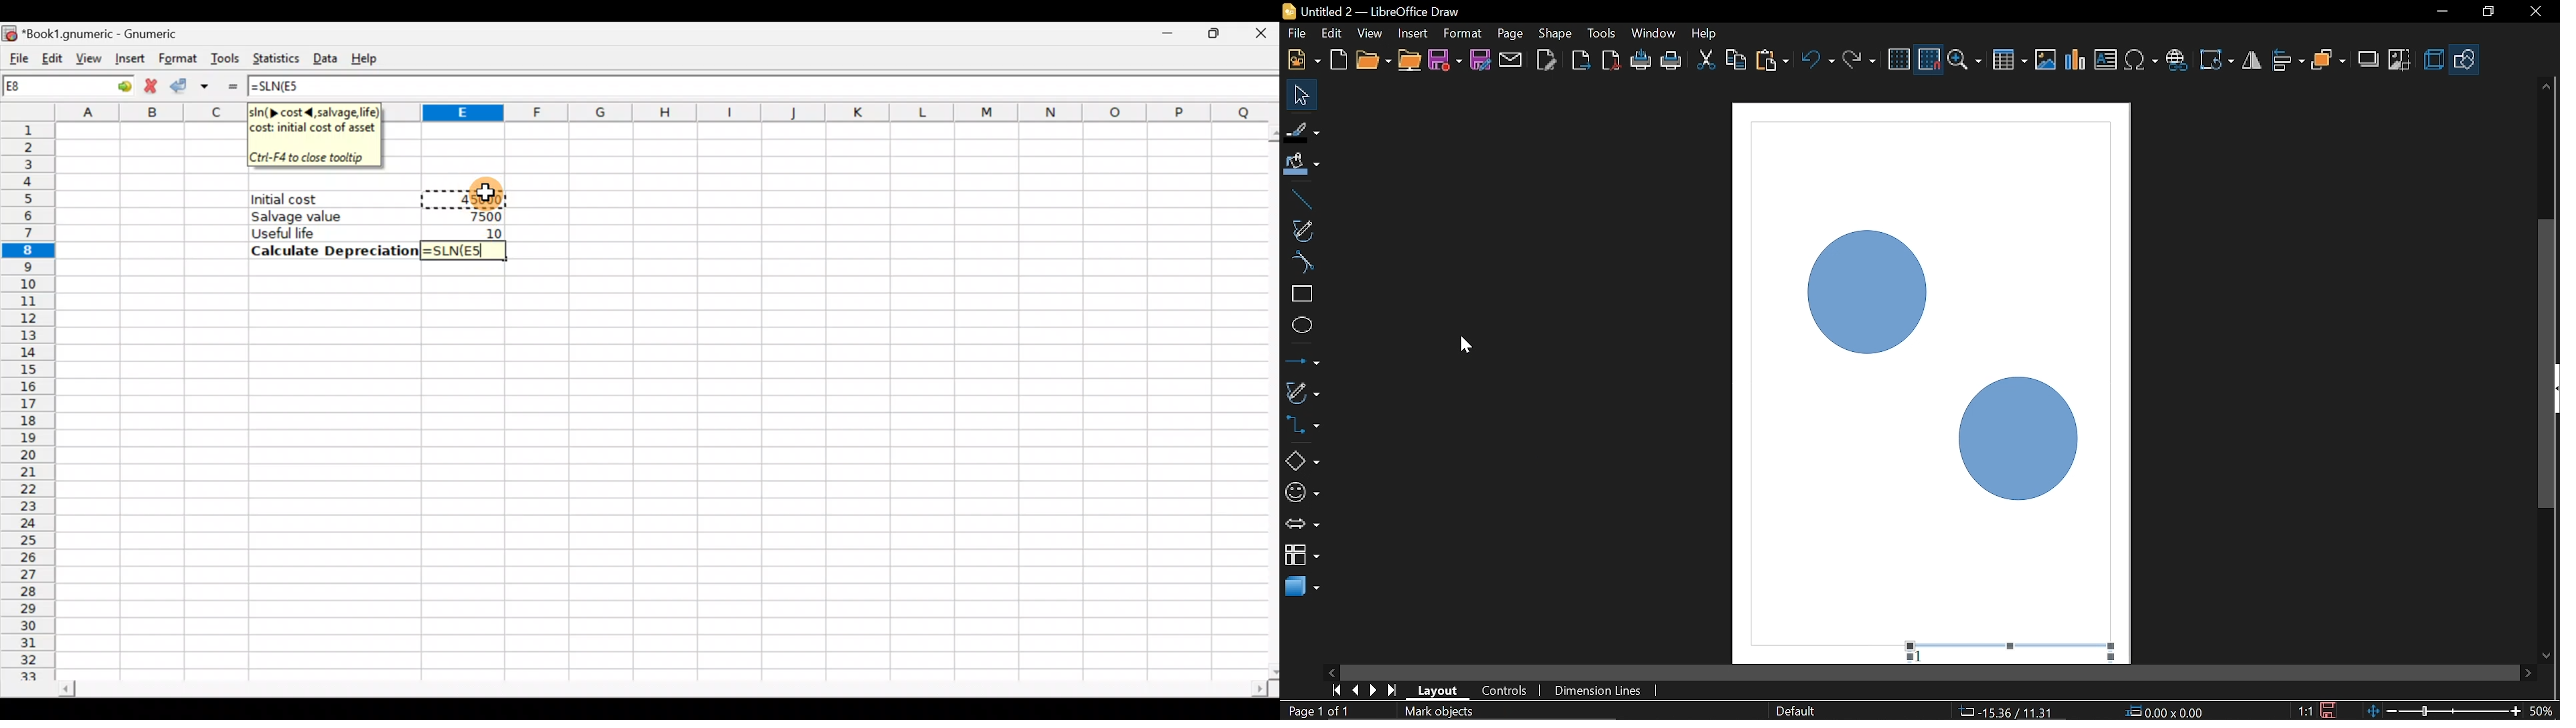  I want to click on =SLN(E5, so click(283, 89).